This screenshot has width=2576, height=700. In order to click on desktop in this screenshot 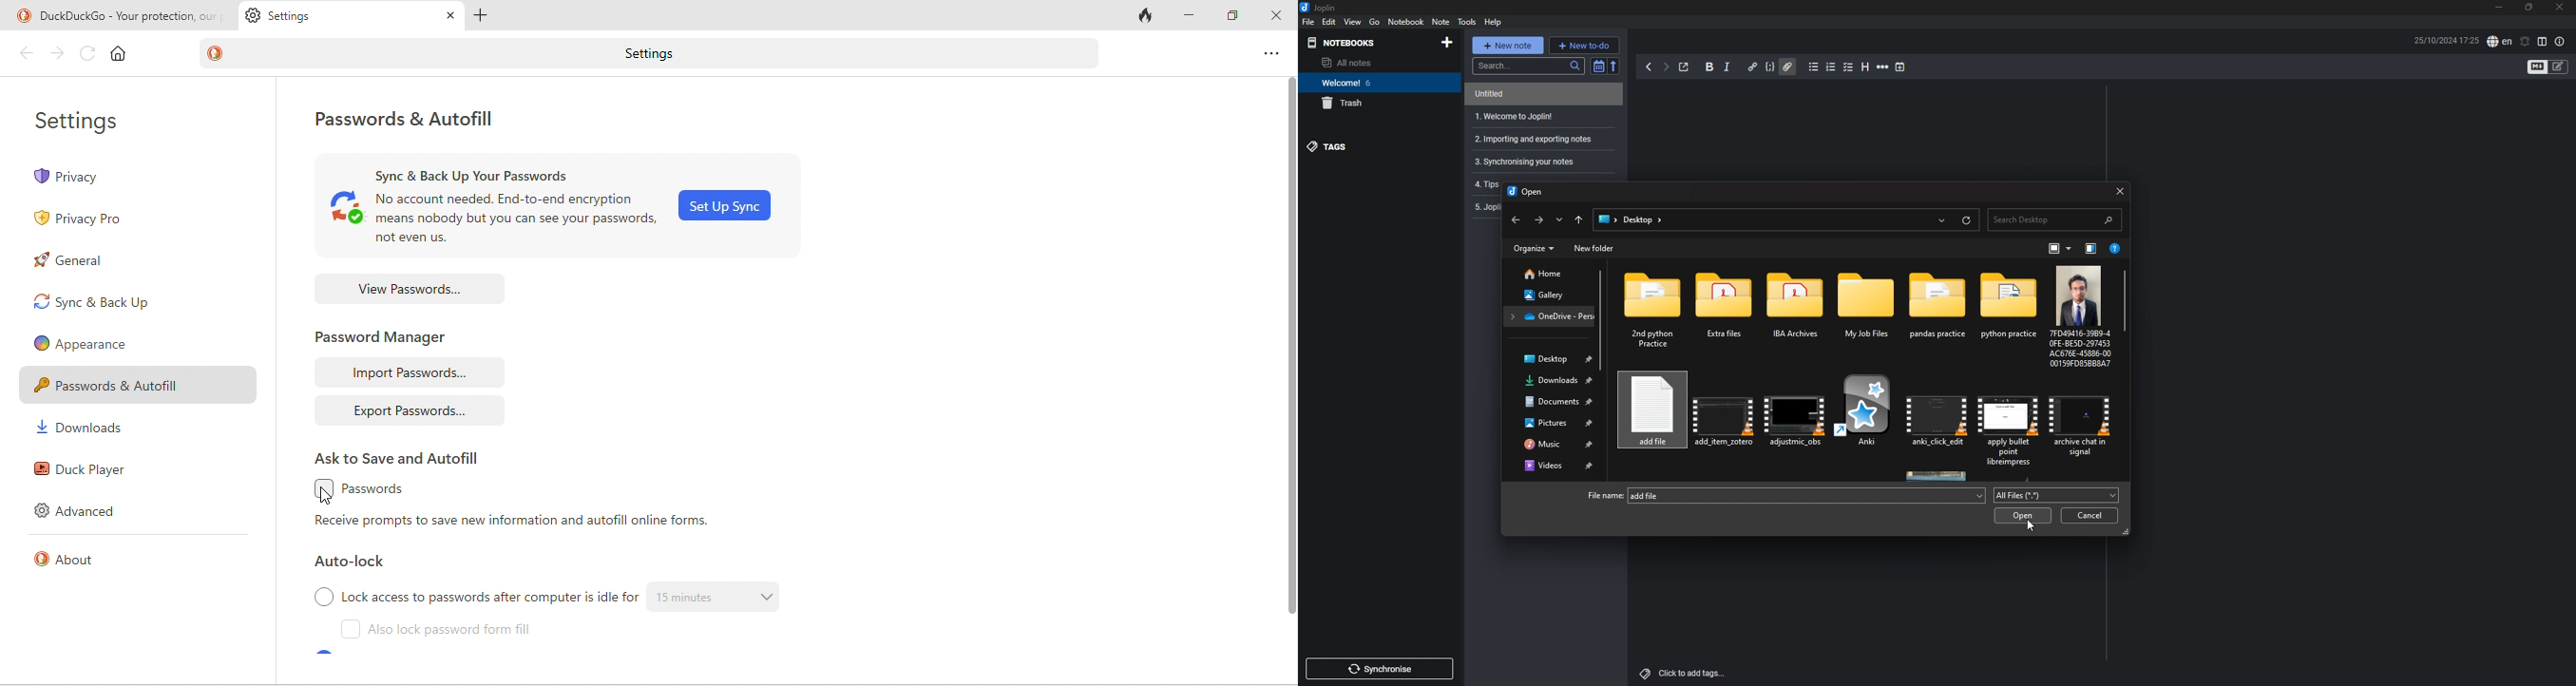, I will do `click(1551, 360)`.